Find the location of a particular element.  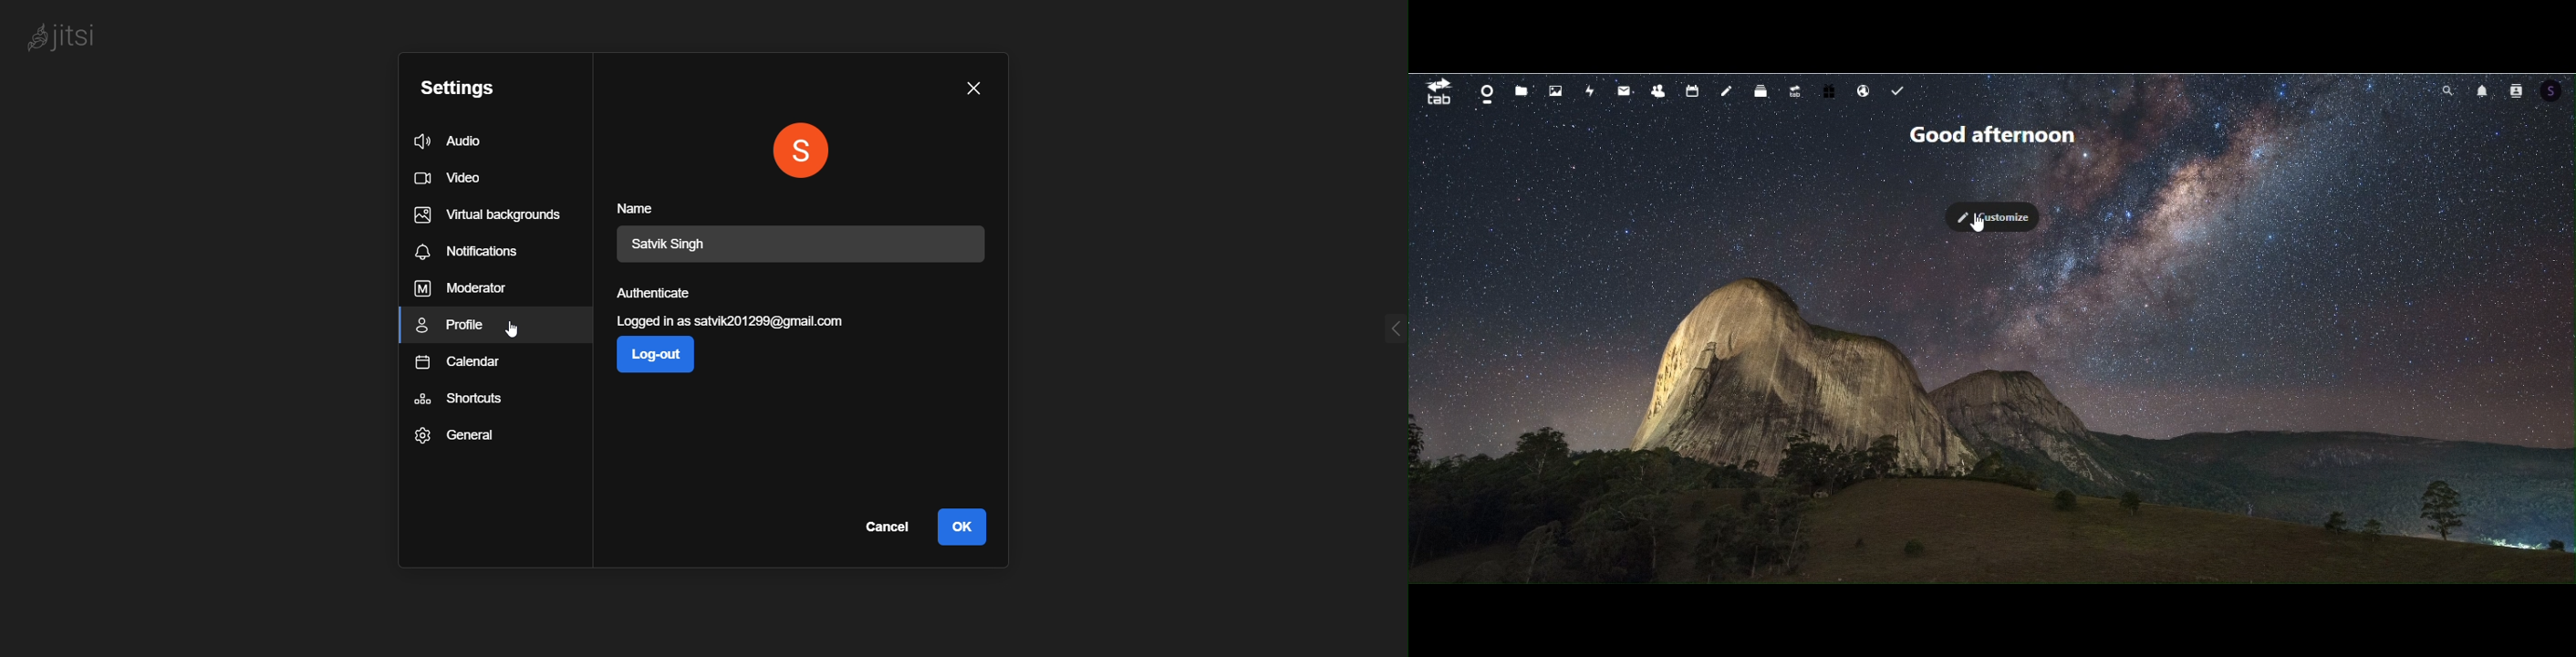

calendar is located at coordinates (456, 365).